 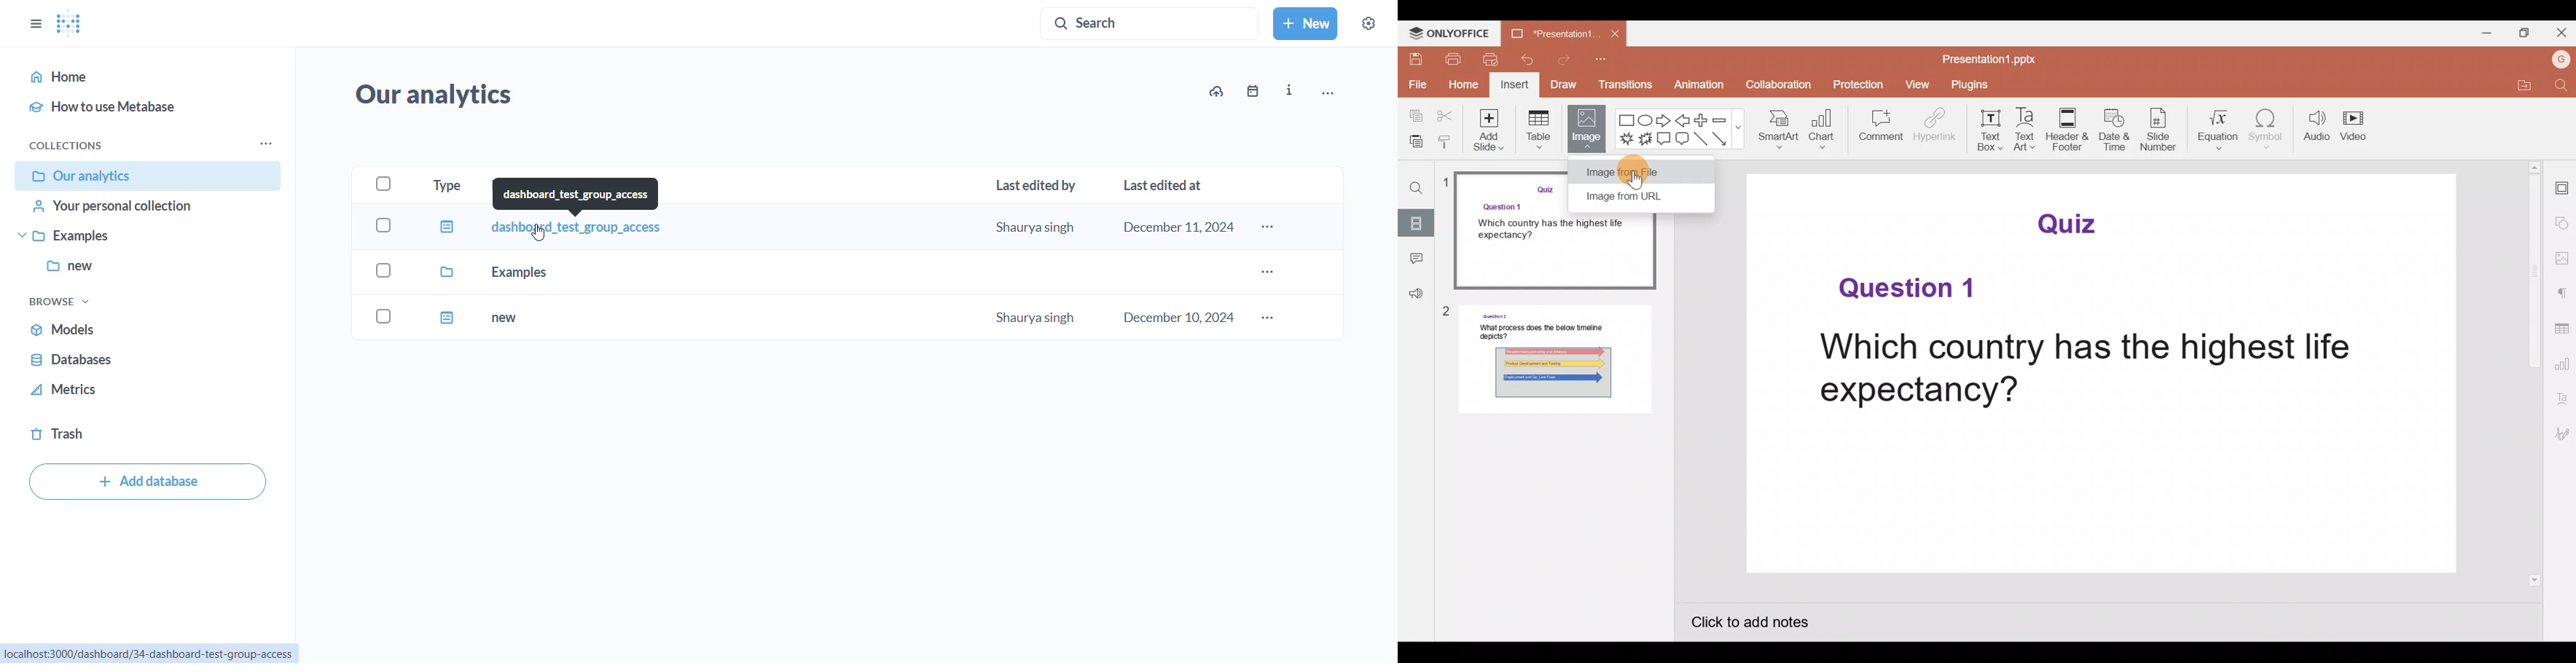 What do you see at coordinates (2562, 186) in the screenshot?
I see `Slide settings` at bounding box center [2562, 186].